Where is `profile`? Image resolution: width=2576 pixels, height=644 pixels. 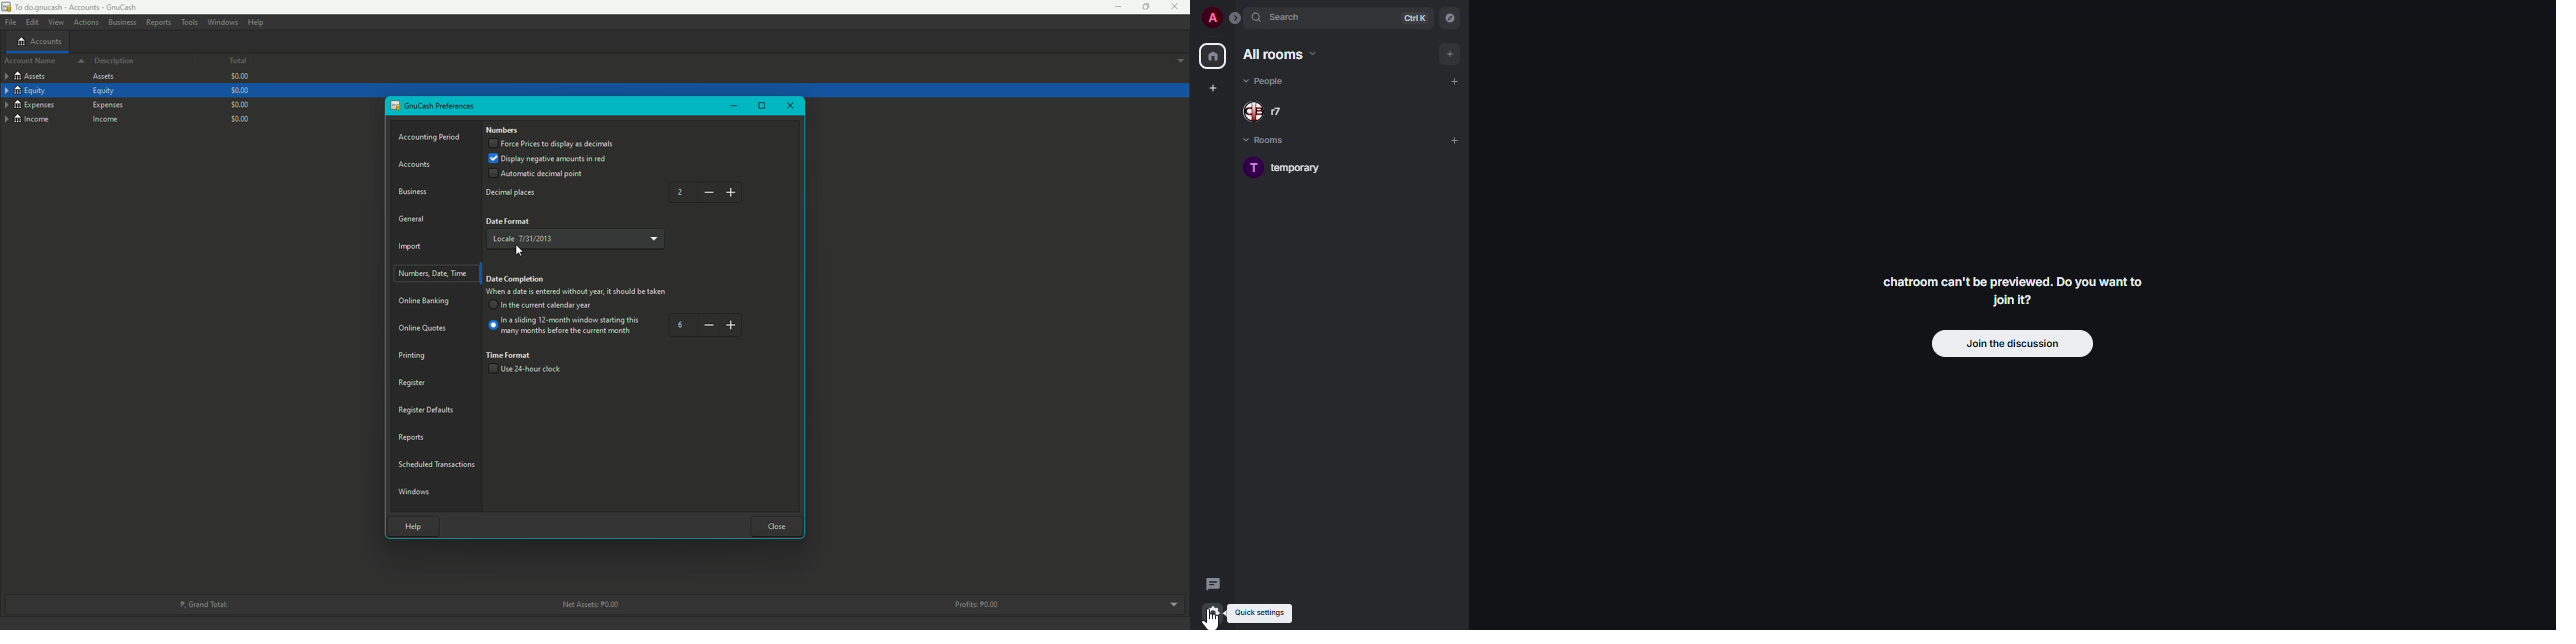
profile is located at coordinates (1211, 19).